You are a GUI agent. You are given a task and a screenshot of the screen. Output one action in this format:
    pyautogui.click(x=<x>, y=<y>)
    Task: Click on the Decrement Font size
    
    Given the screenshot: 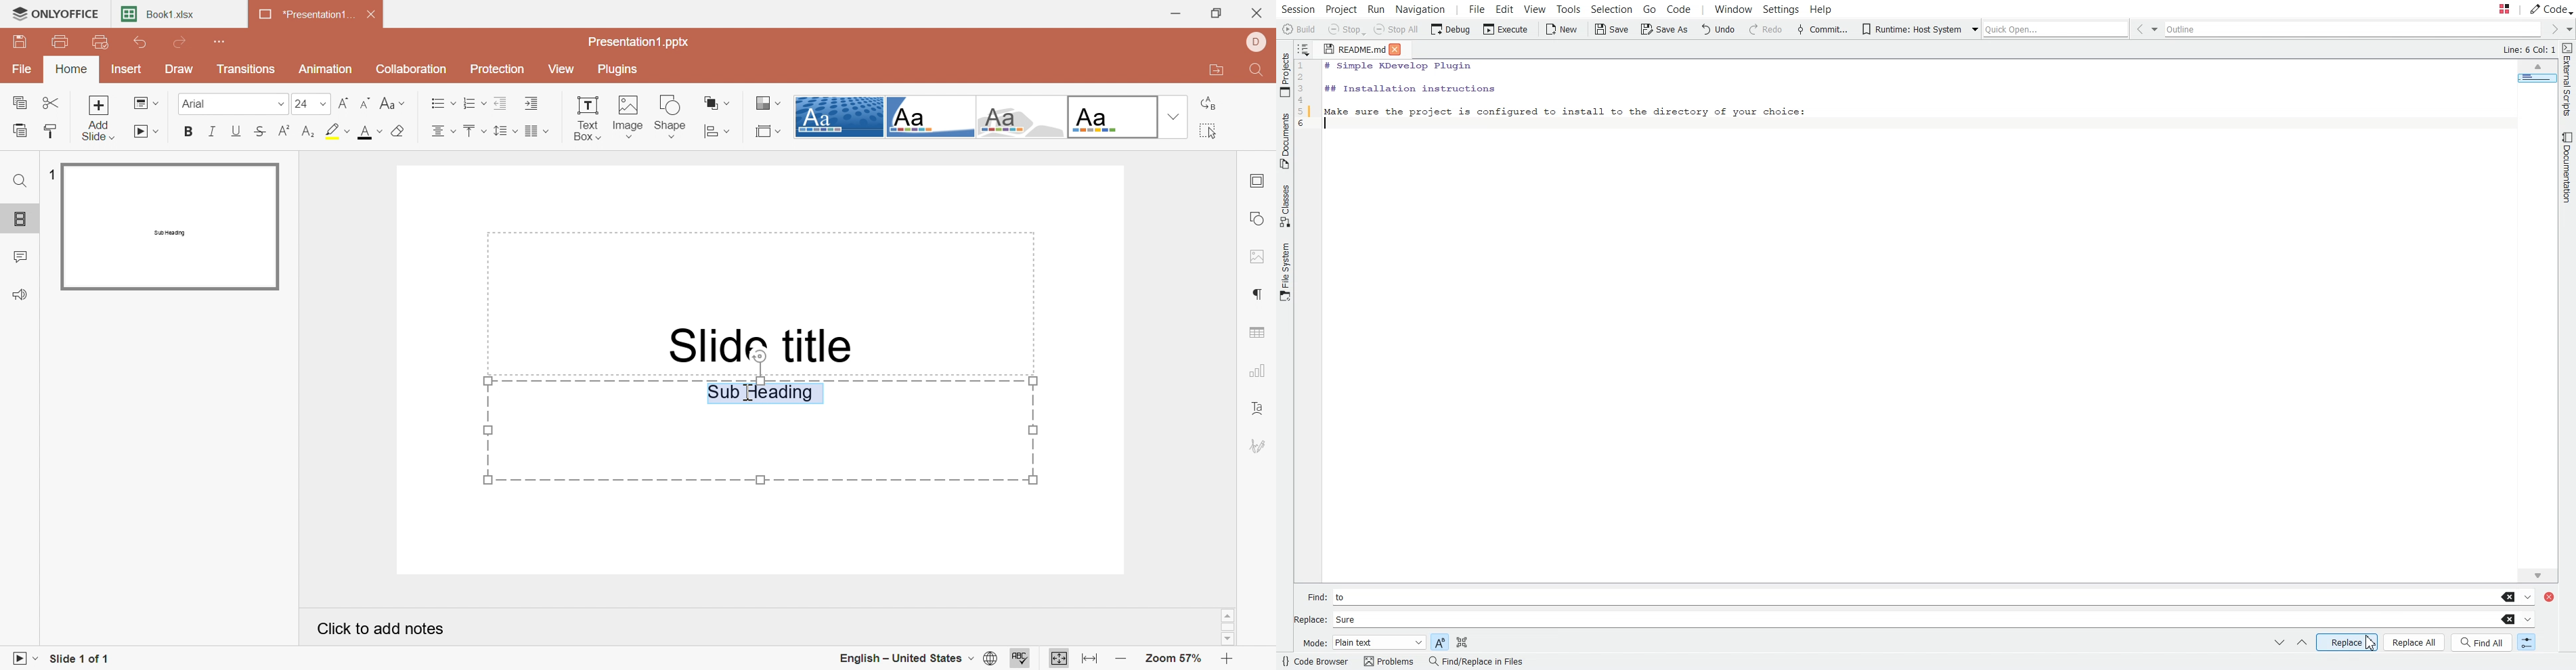 What is the action you would take?
    pyautogui.click(x=343, y=102)
    